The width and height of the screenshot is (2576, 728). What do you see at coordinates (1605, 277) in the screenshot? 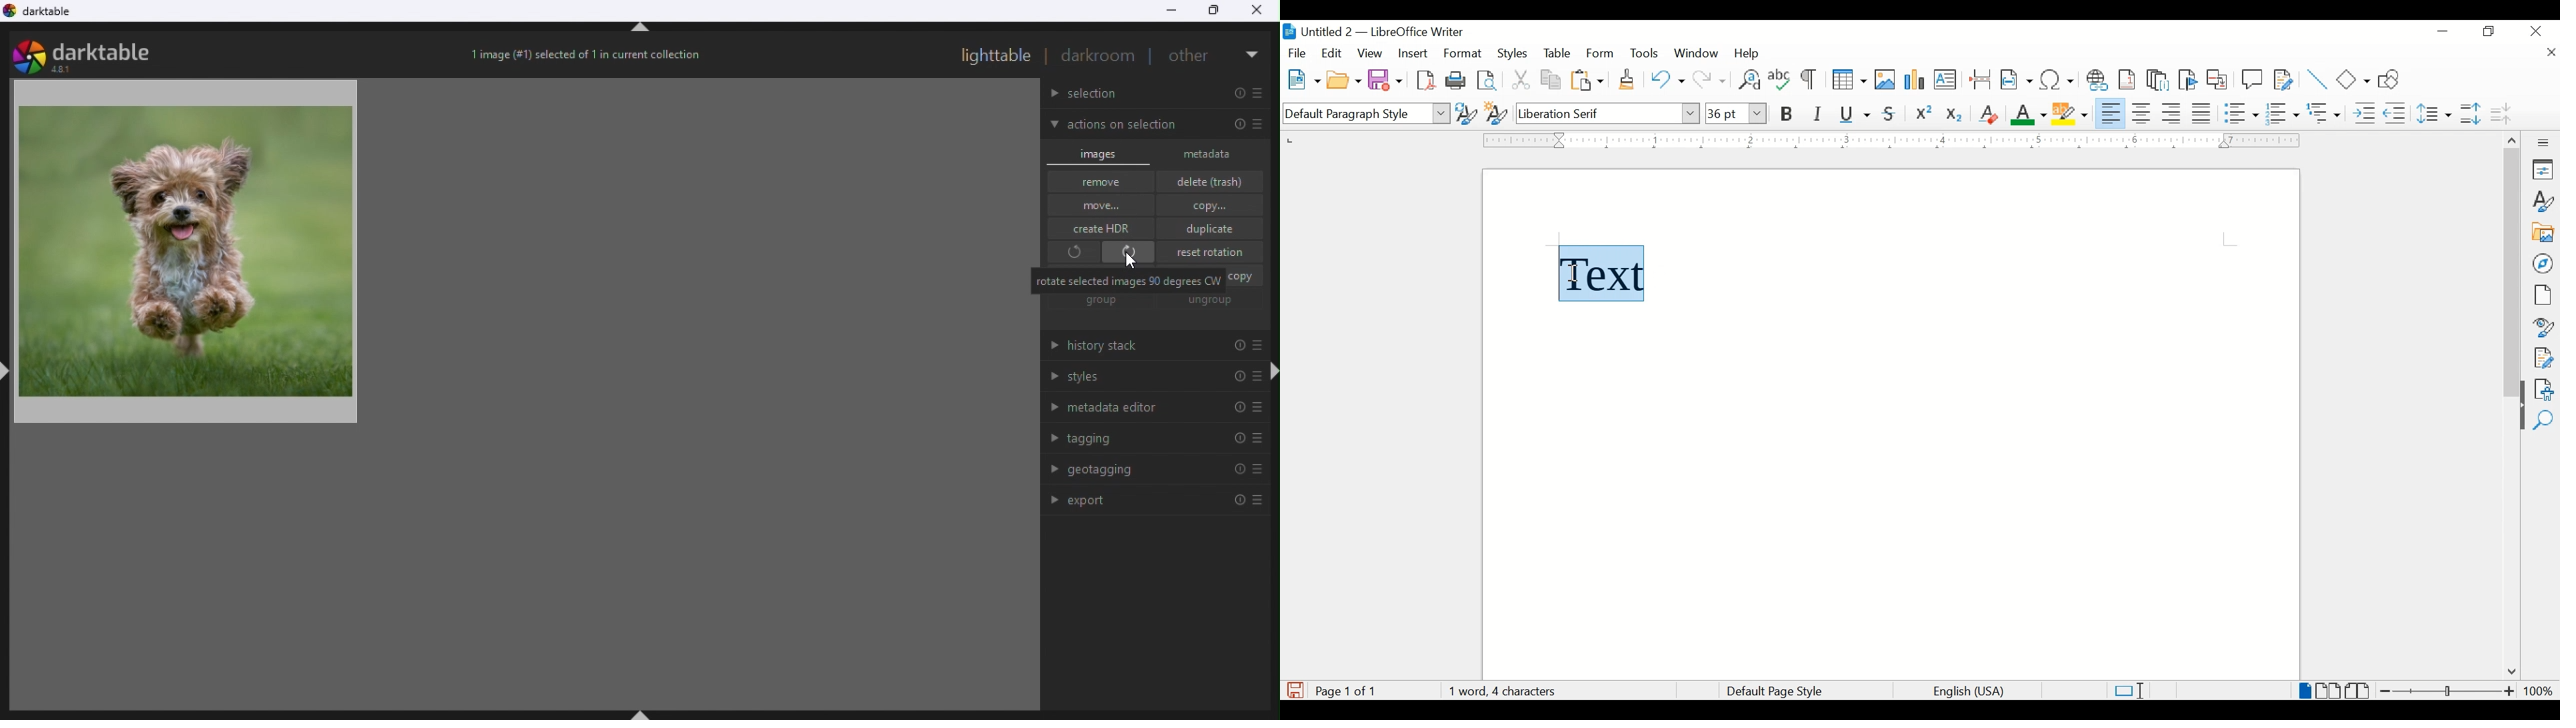
I see `text` at bounding box center [1605, 277].